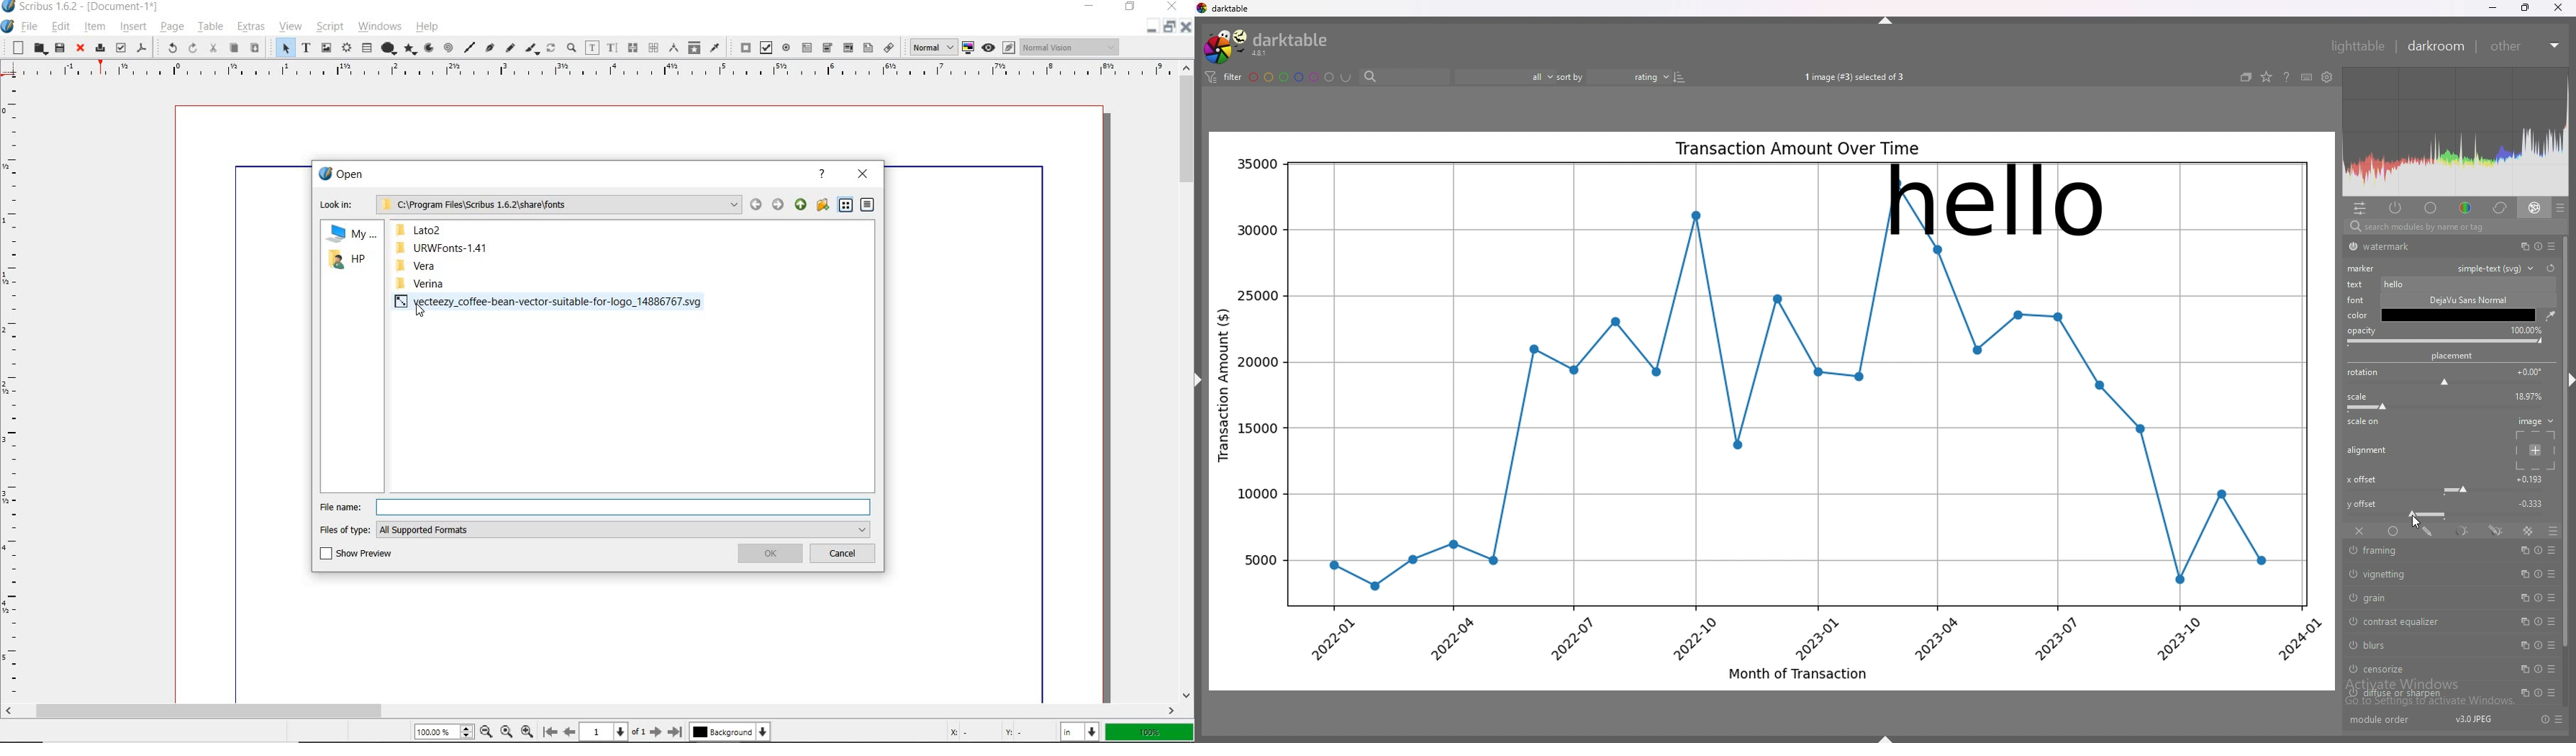 This screenshot has width=2576, height=756. What do you see at coordinates (2535, 208) in the screenshot?
I see `effect` at bounding box center [2535, 208].